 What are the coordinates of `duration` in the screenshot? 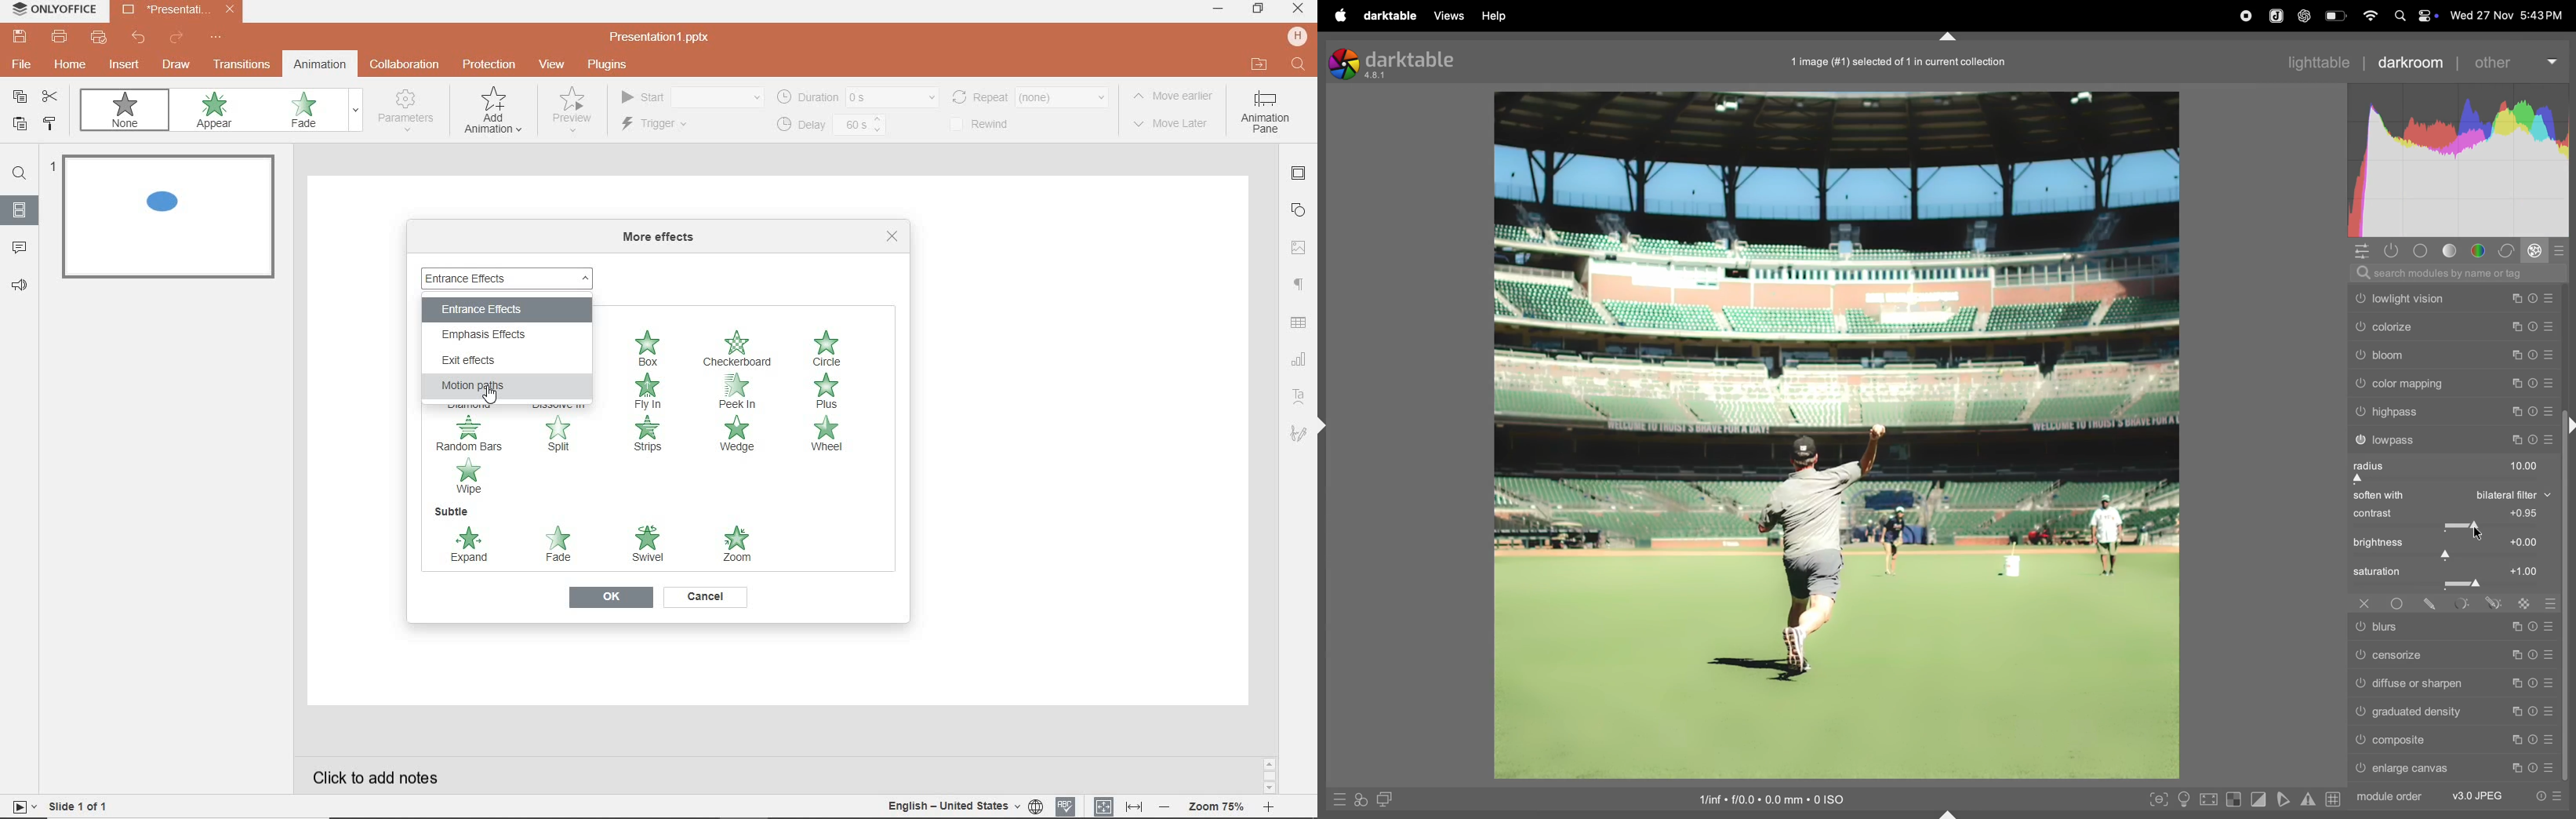 It's located at (856, 96).